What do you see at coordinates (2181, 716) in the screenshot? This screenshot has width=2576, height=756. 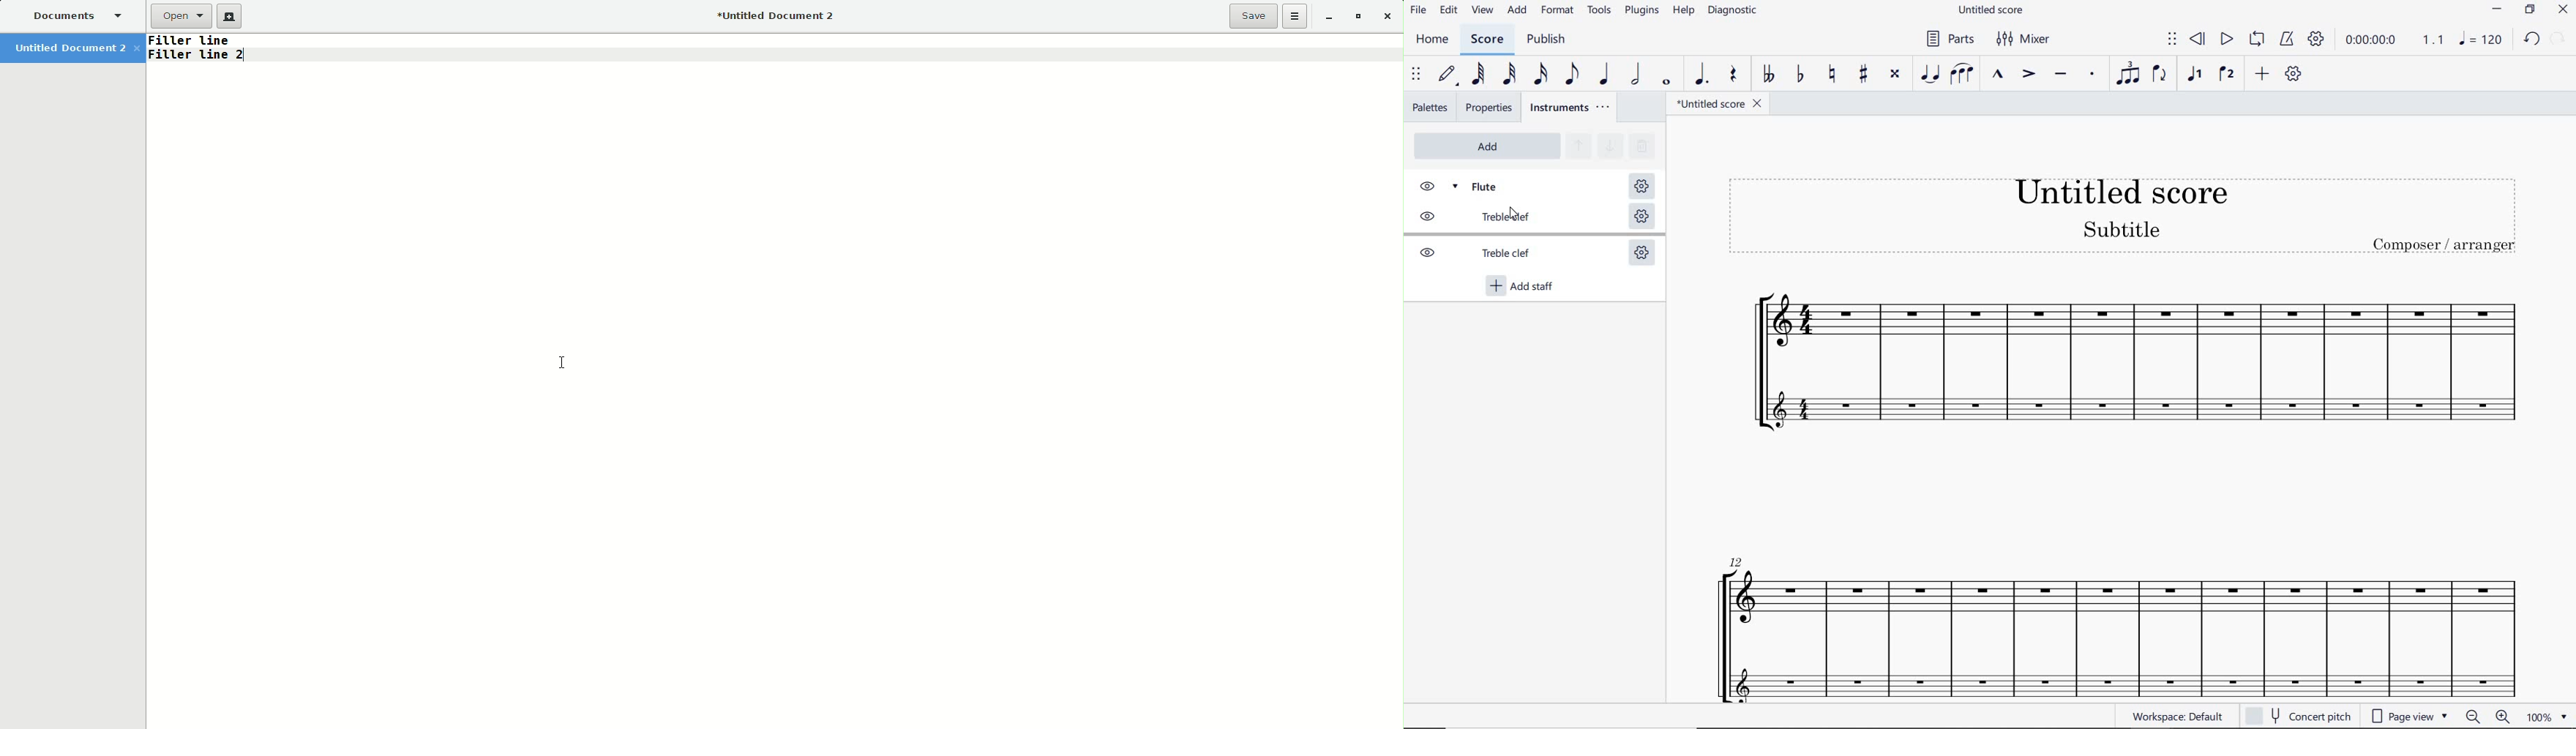 I see `WORKSPACE: DEFAULT` at bounding box center [2181, 716].